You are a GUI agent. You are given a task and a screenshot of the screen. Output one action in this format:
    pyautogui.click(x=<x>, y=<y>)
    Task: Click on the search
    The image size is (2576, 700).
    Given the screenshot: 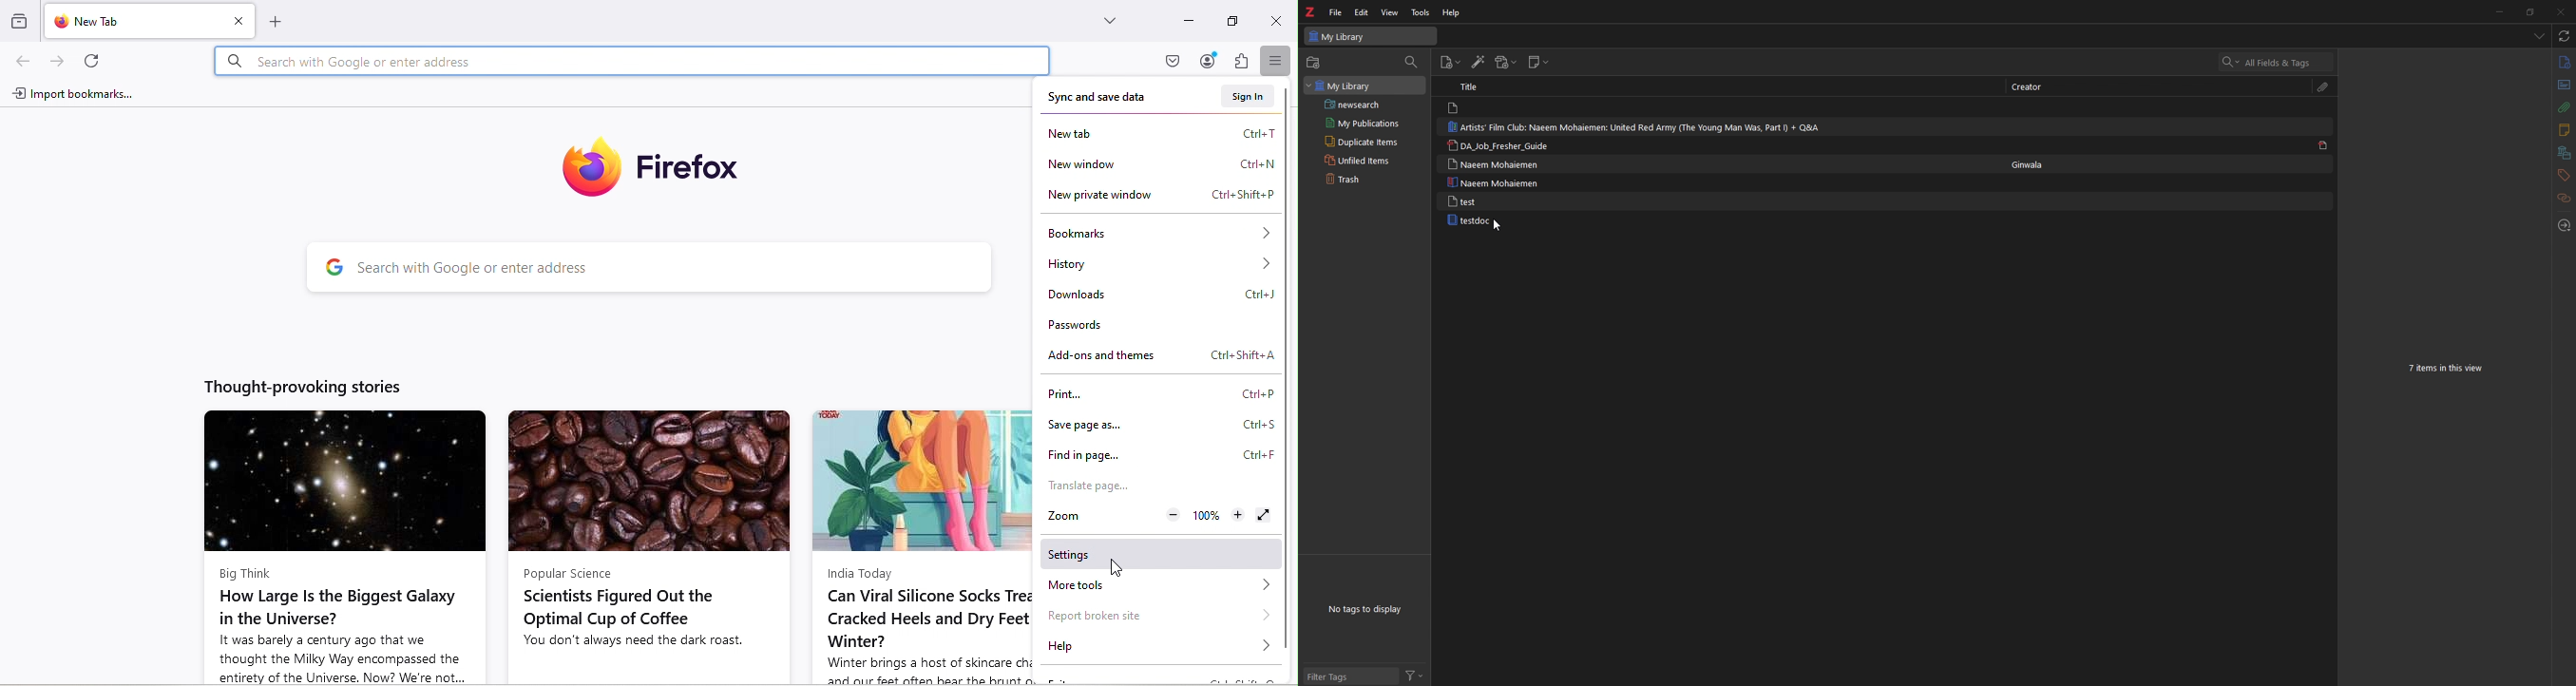 What is the action you would take?
    pyautogui.click(x=2277, y=62)
    